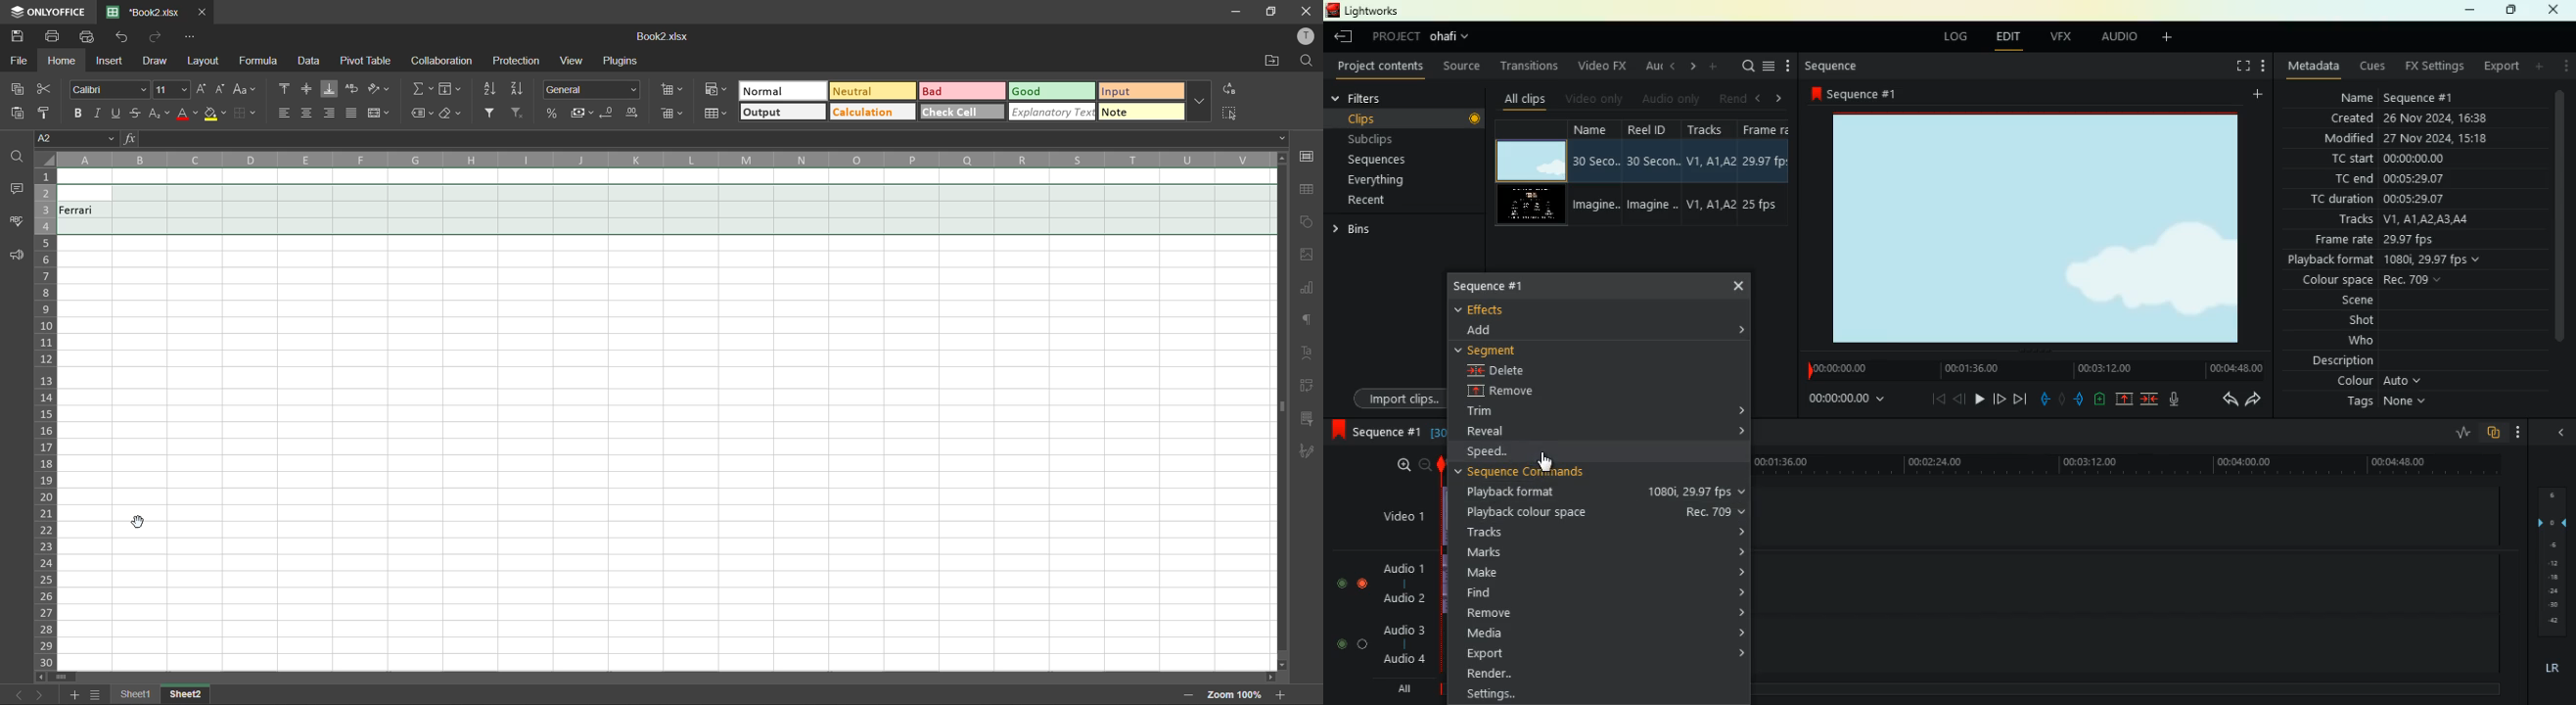 The image size is (2576, 728). Describe the element at coordinates (2548, 669) in the screenshot. I see `lr` at that location.